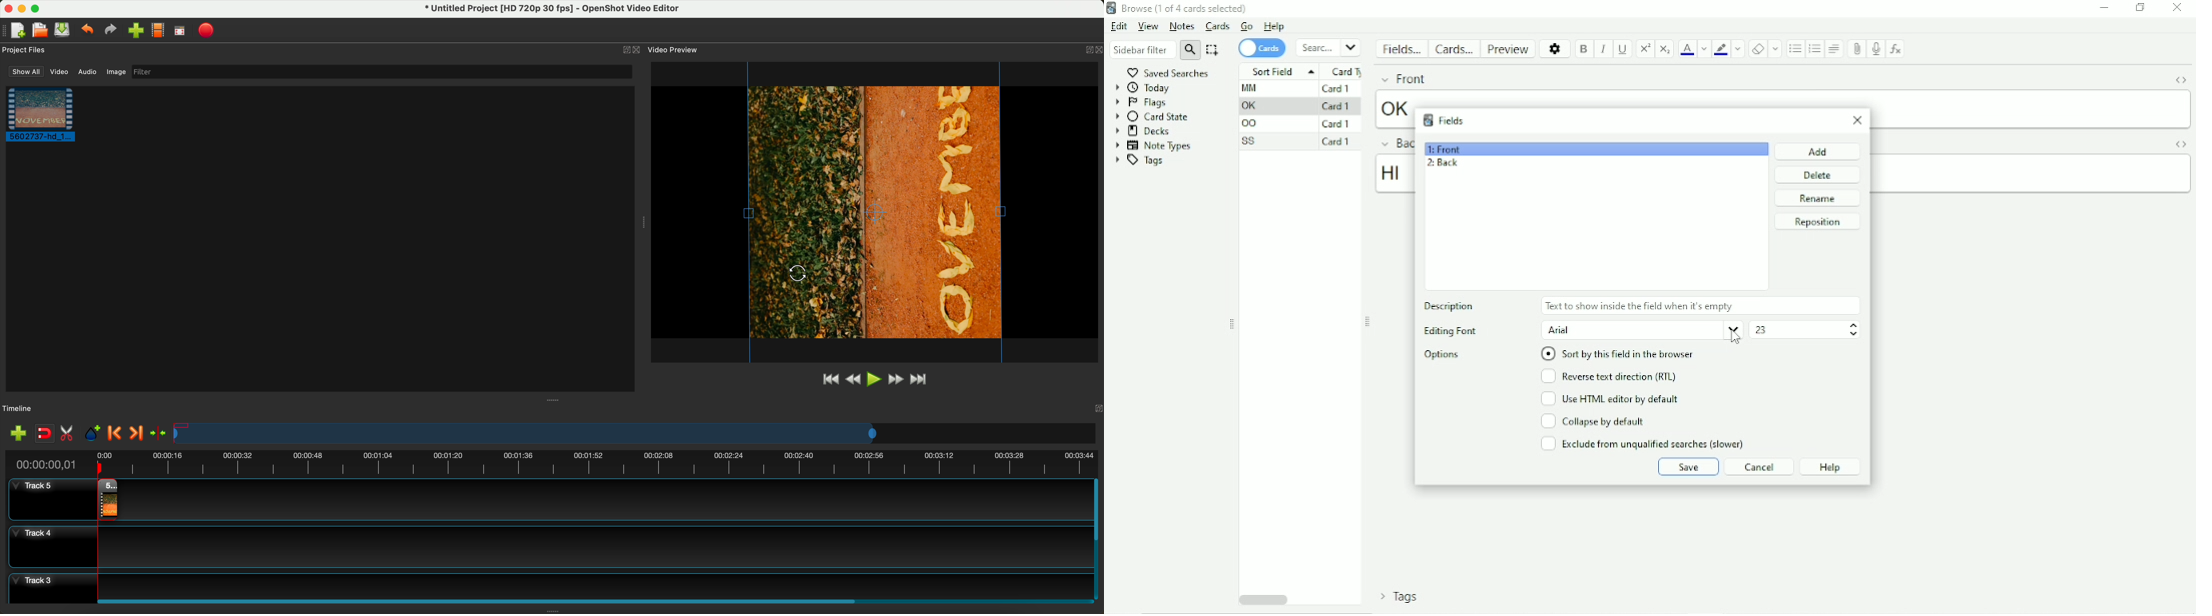  Describe the element at coordinates (1175, 72) in the screenshot. I see `Saved searches` at that location.